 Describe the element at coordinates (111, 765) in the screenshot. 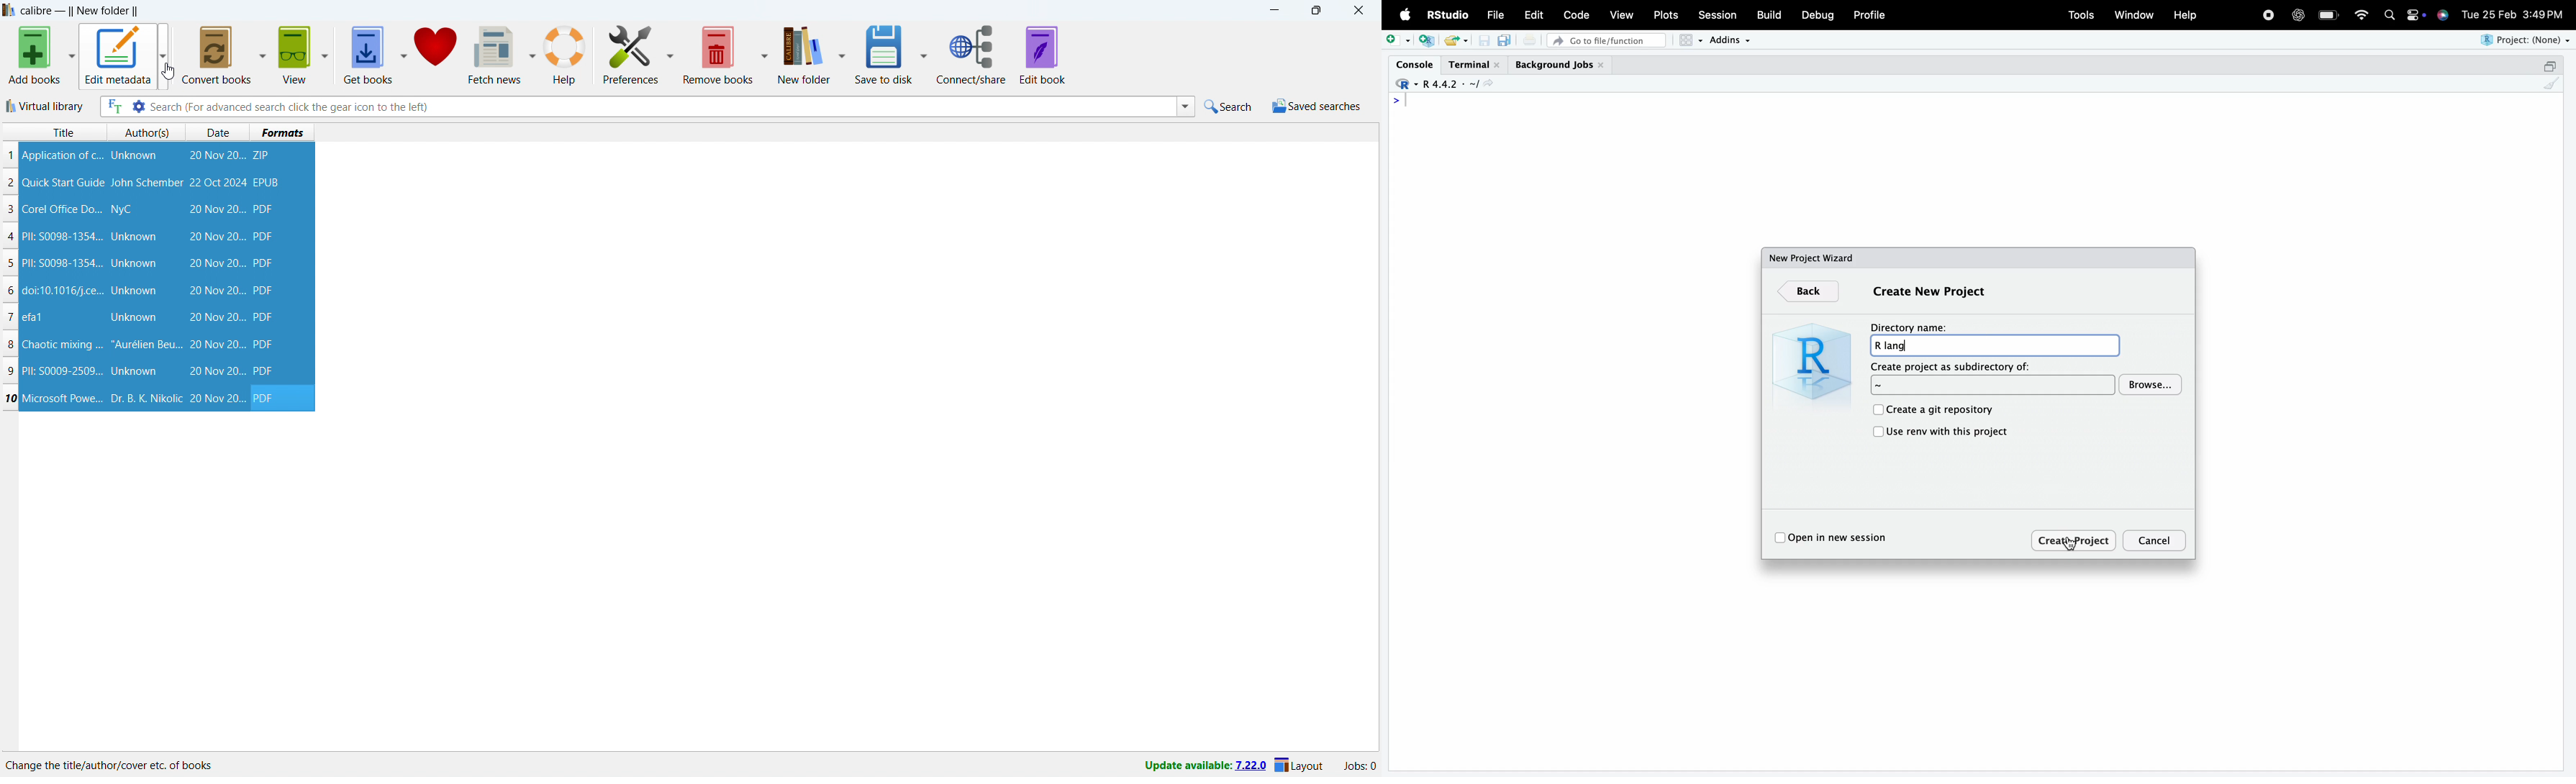

I see `Change the title/author/cover etc. of books` at that location.